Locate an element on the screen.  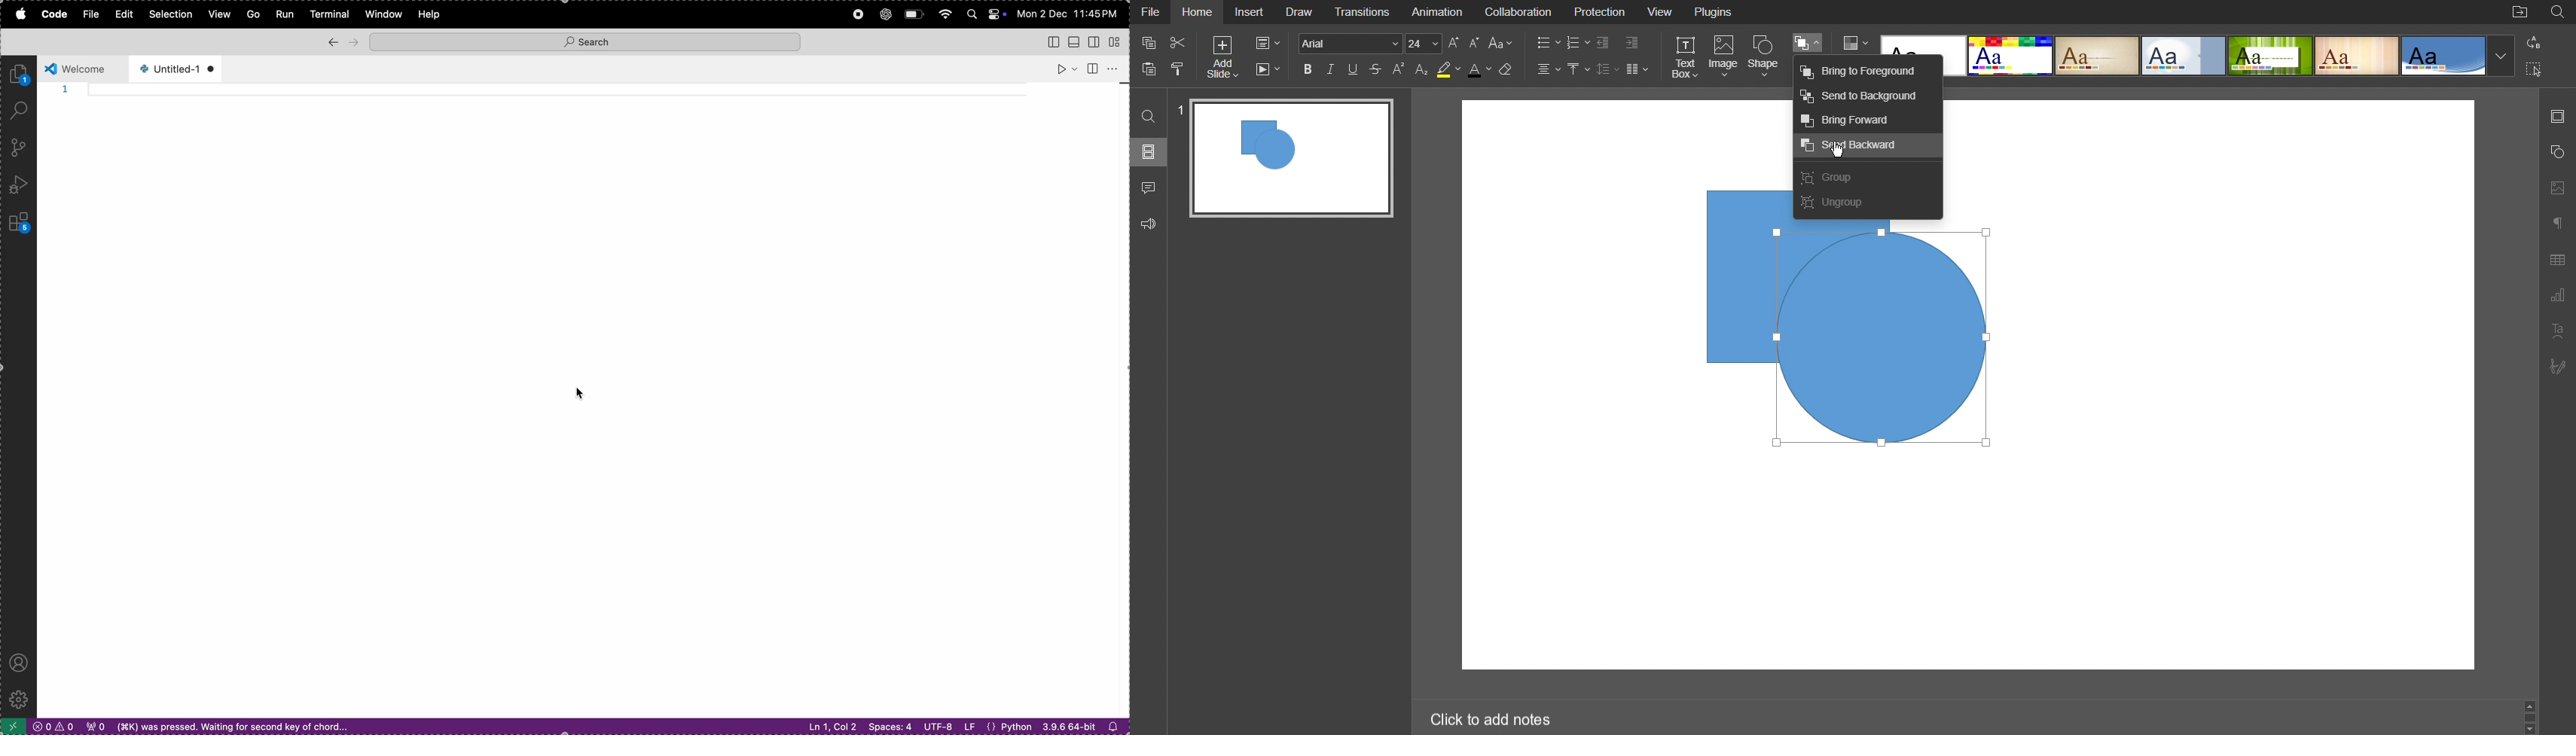
Table Settings is located at coordinates (2556, 261).